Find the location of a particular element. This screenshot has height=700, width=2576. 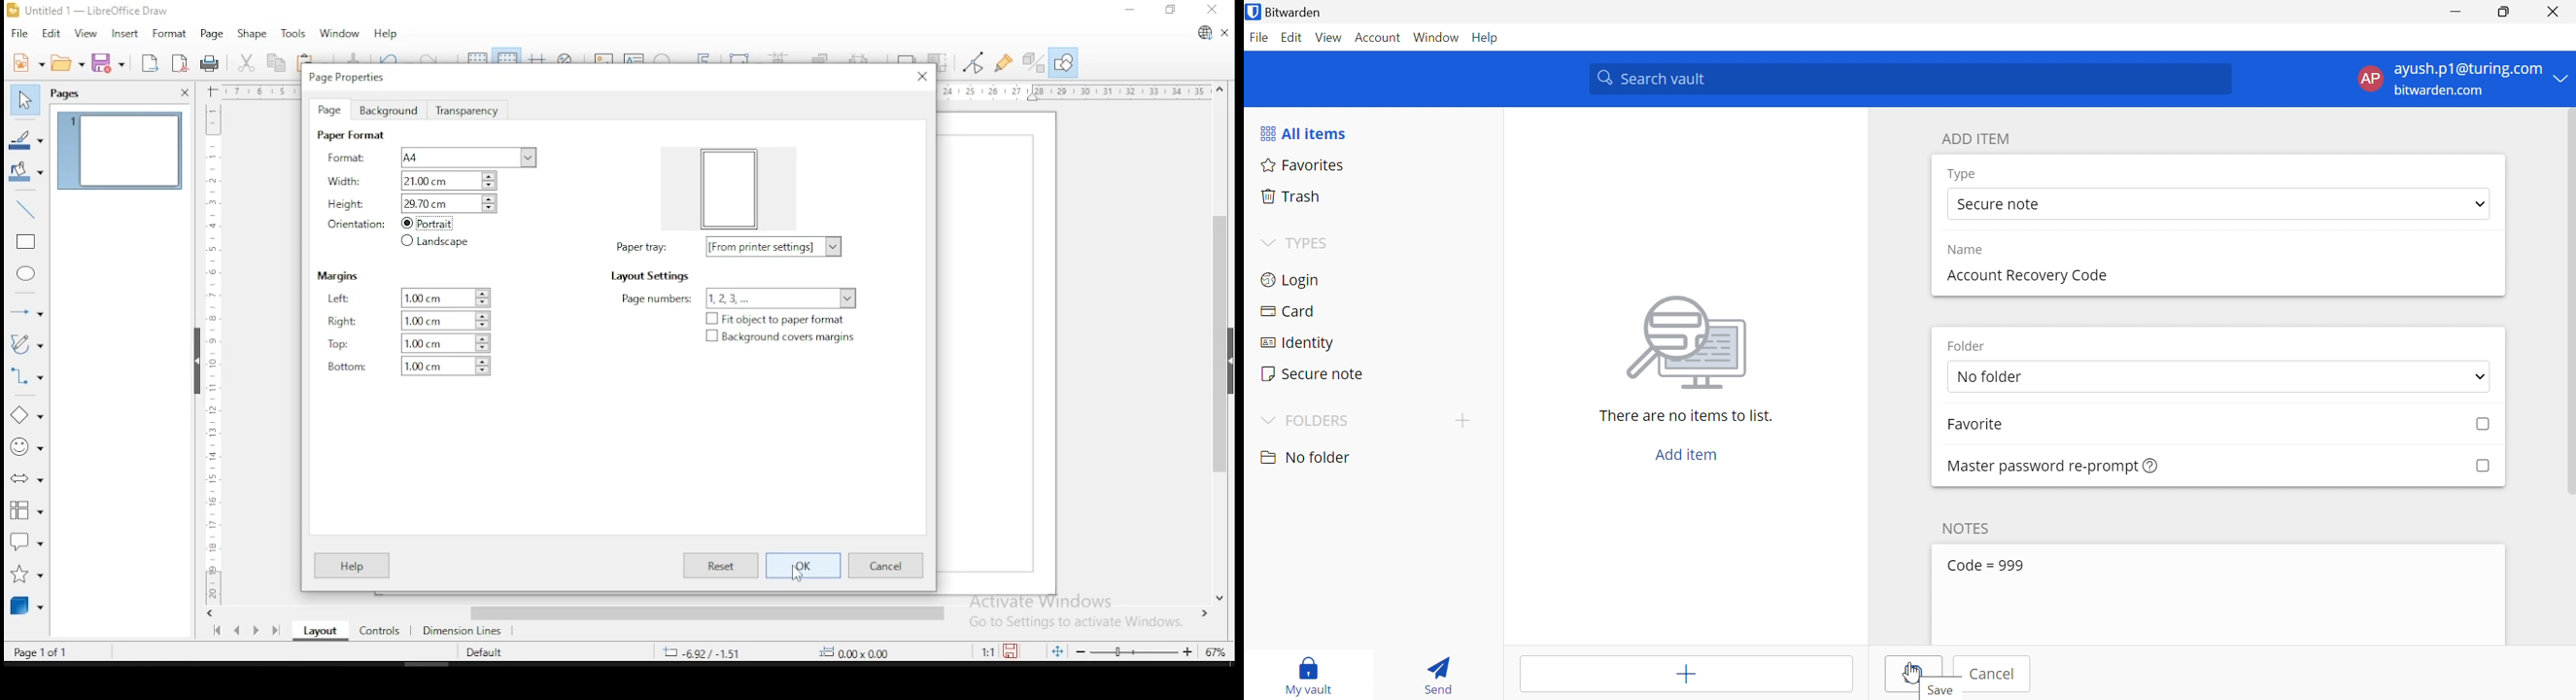

export is located at coordinates (149, 63).